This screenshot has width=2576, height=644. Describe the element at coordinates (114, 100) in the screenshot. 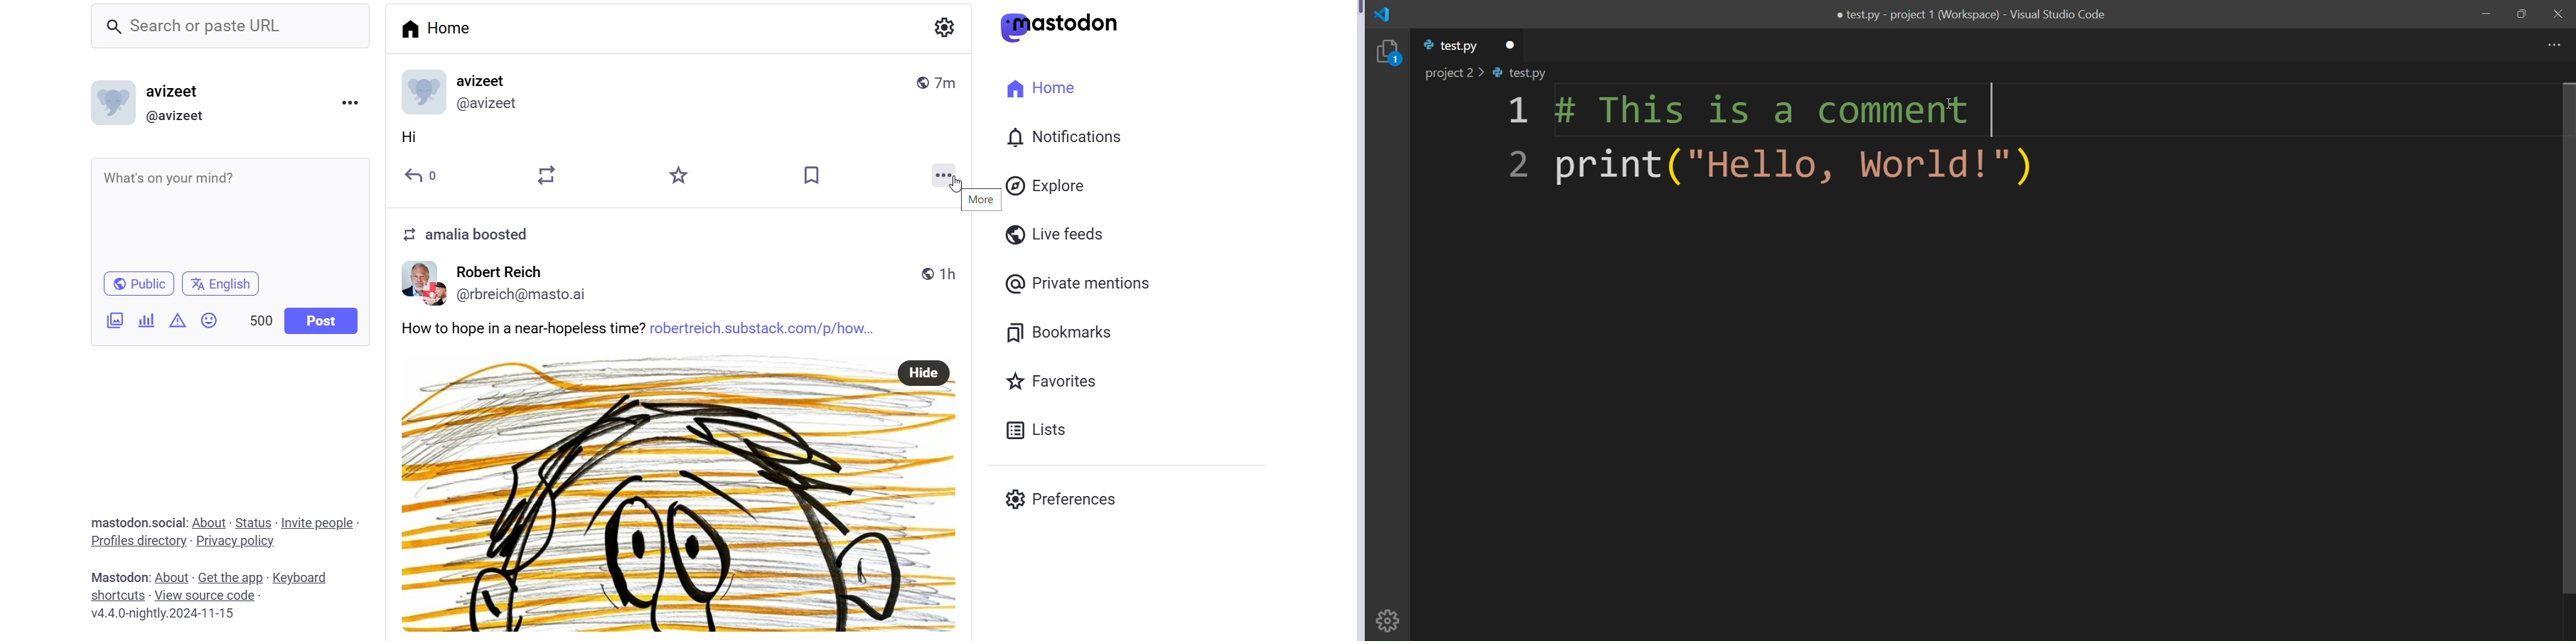

I see `Profile Photo` at that location.